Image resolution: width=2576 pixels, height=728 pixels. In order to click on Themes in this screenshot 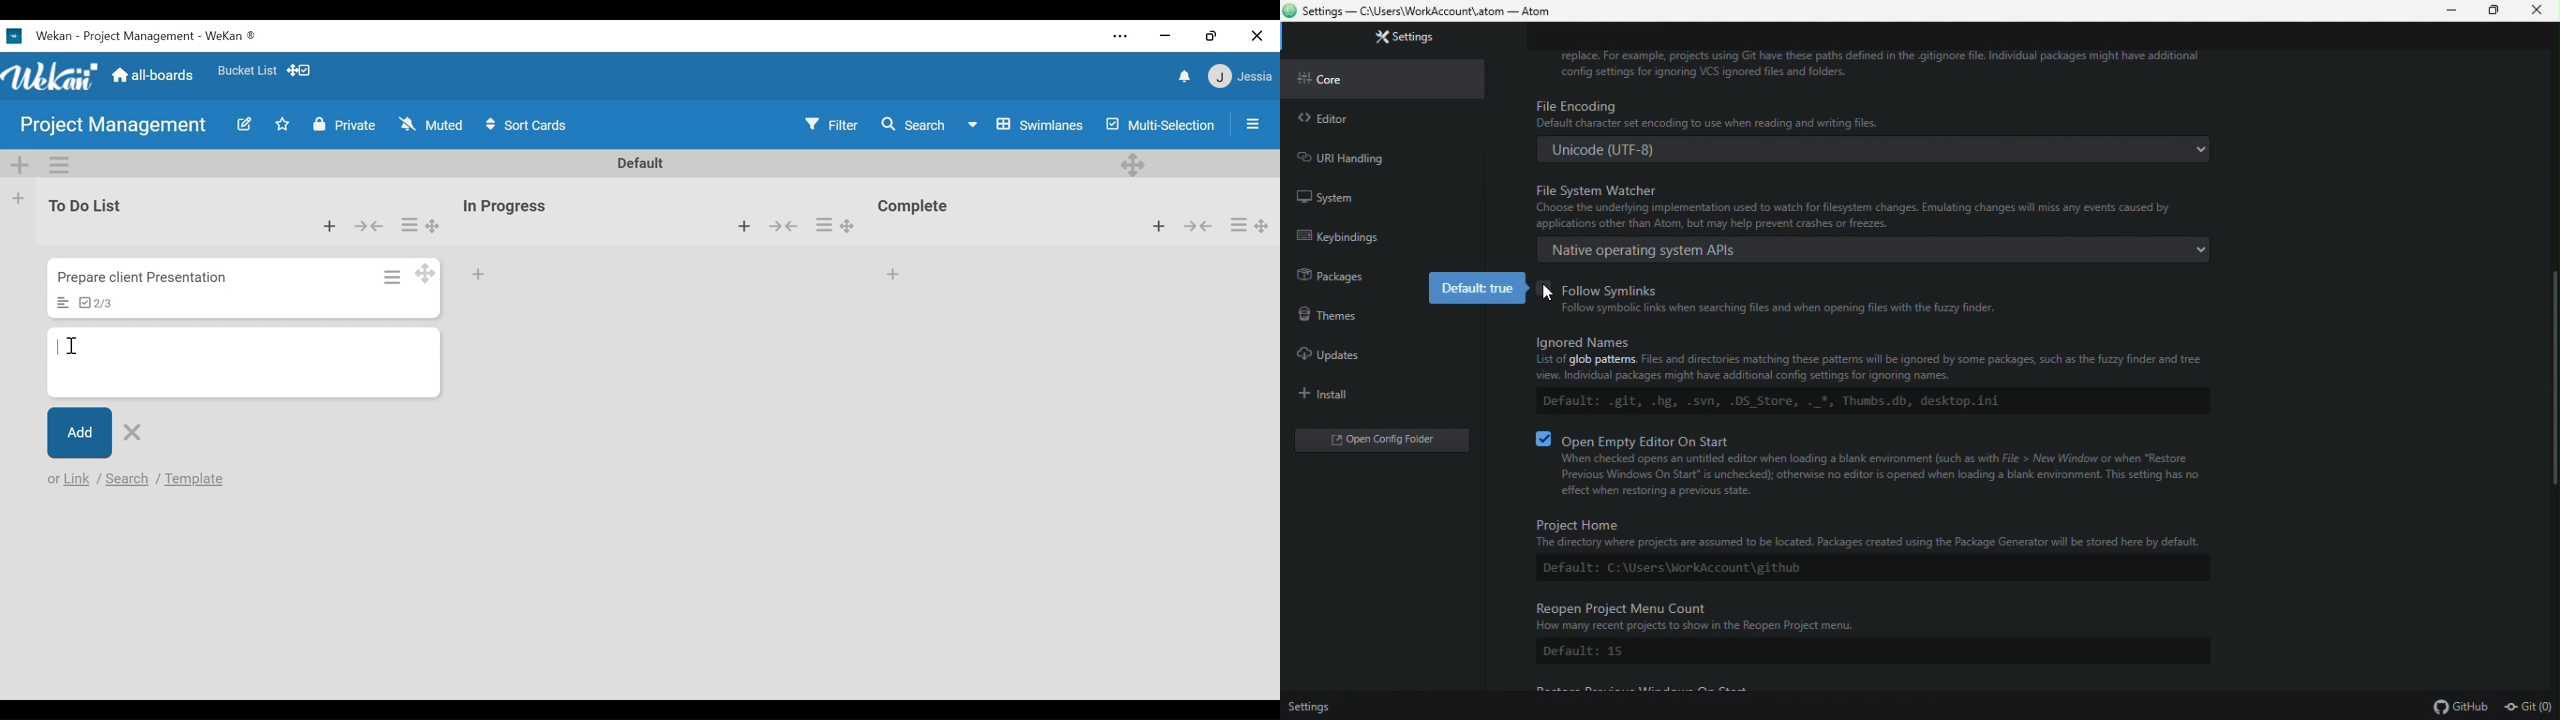, I will do `click(1322, 312)`.